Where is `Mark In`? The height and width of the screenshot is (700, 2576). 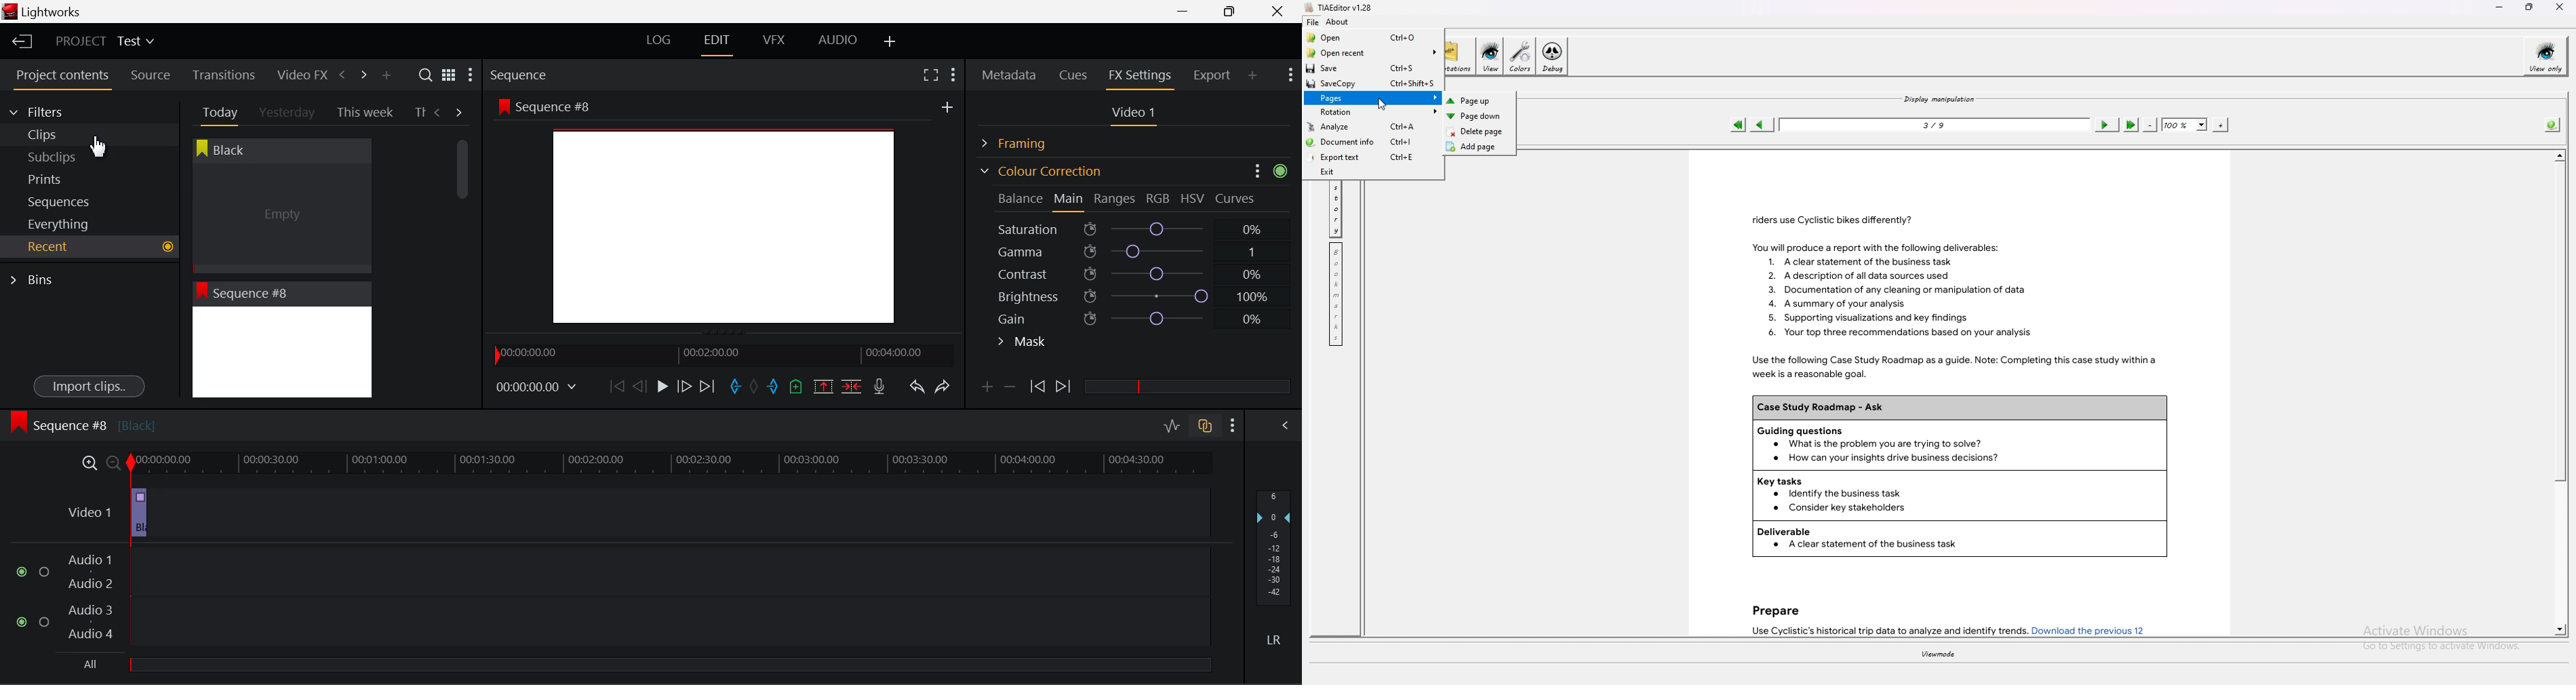
Mark In is located at coordinates (736, 387).